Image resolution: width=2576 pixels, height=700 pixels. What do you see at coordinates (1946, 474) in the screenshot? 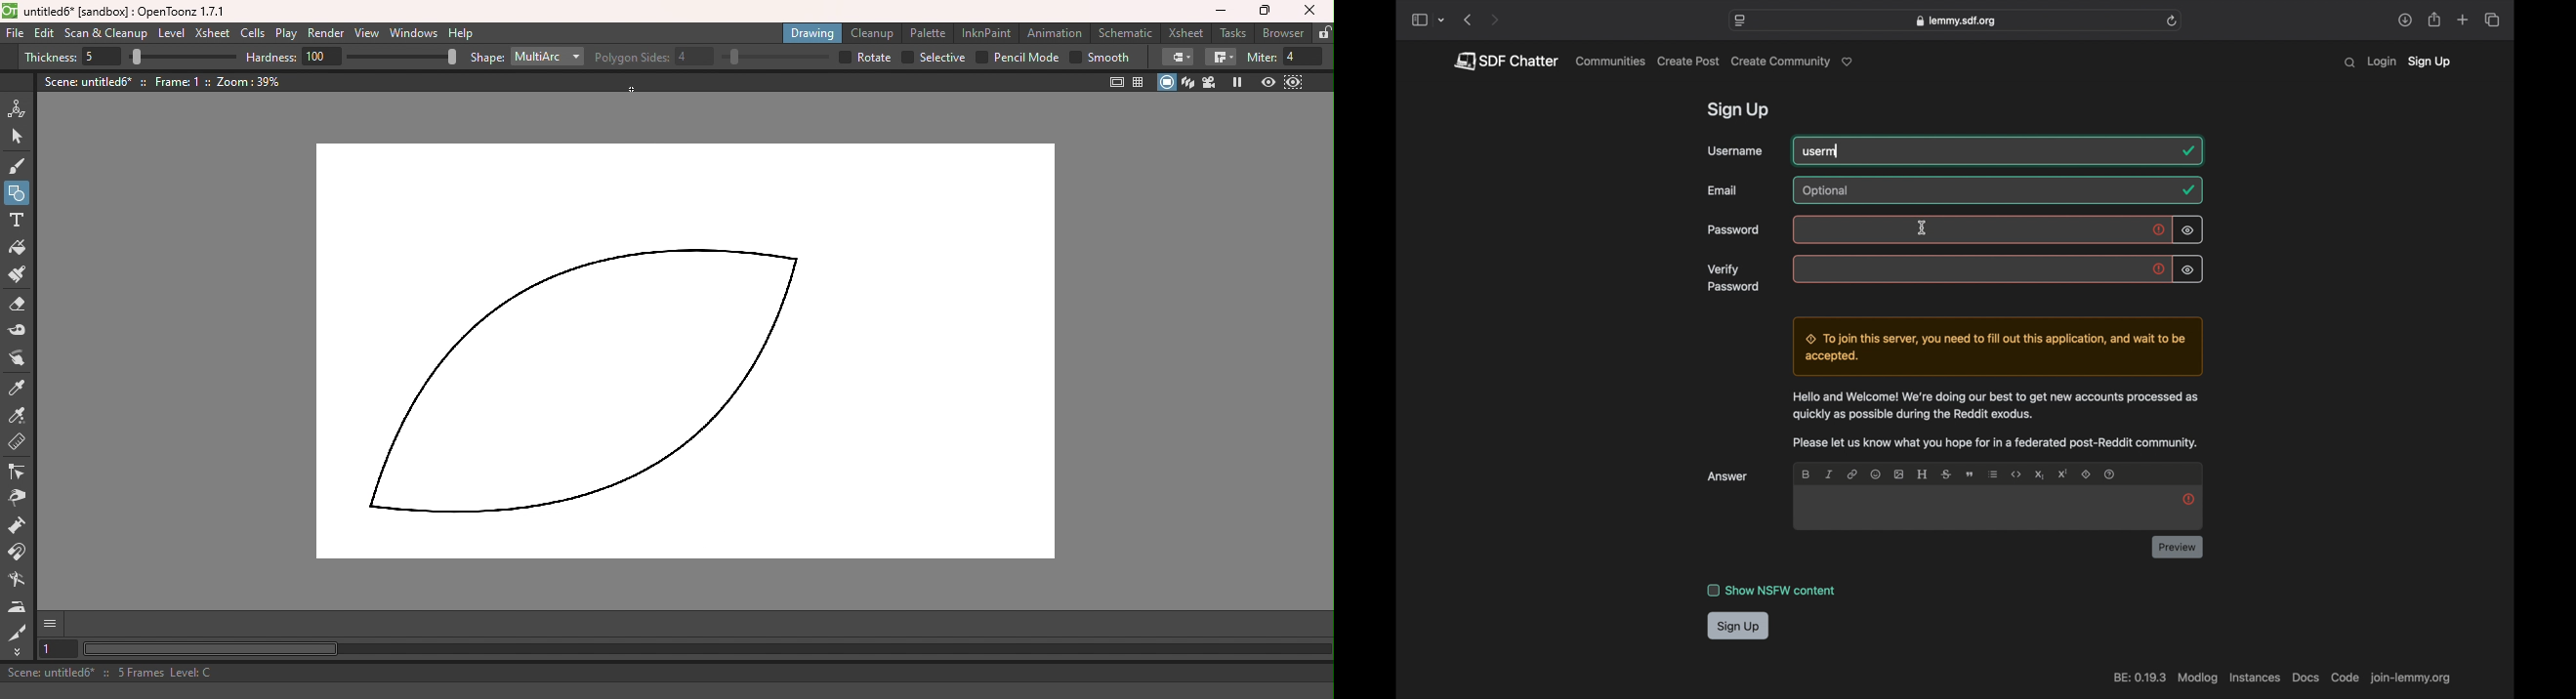
I see `strikethrough` at bounding box center [1946, 474].